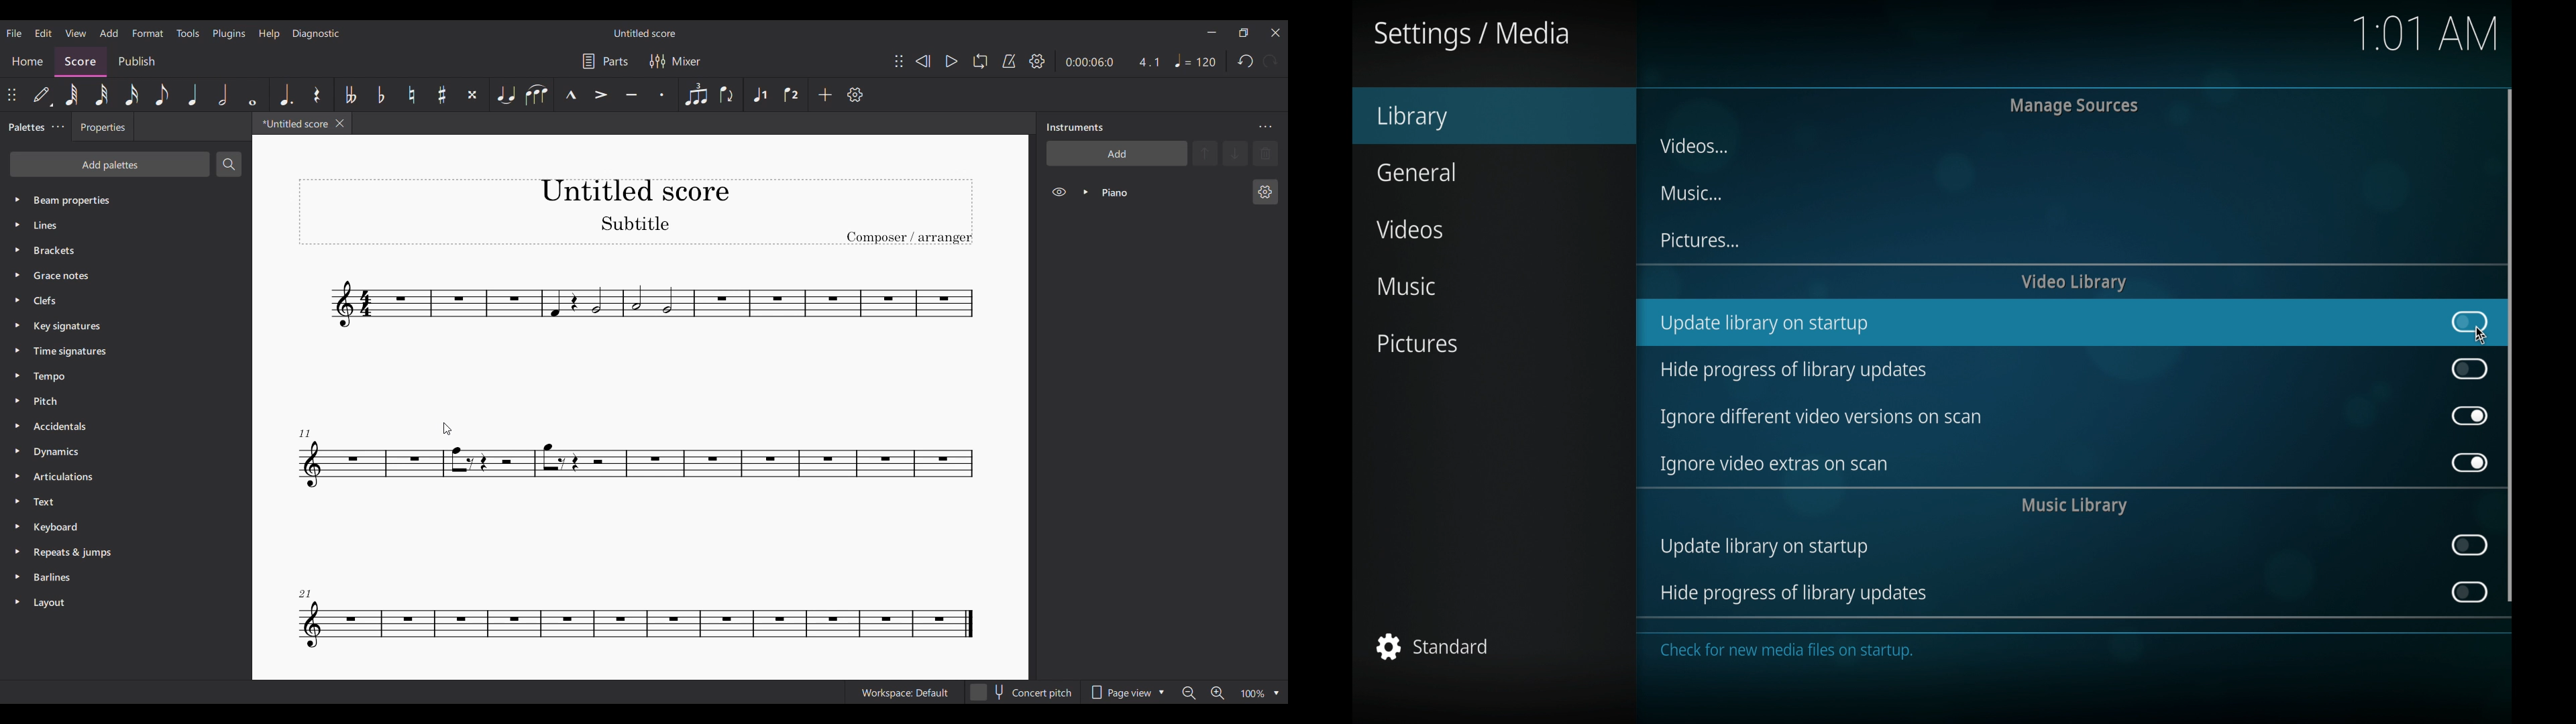 This screenshot has width=2576, height=728. Describe the element at coordinates (1218, 693) in the screenshot. I see `Zoom in` at that location.